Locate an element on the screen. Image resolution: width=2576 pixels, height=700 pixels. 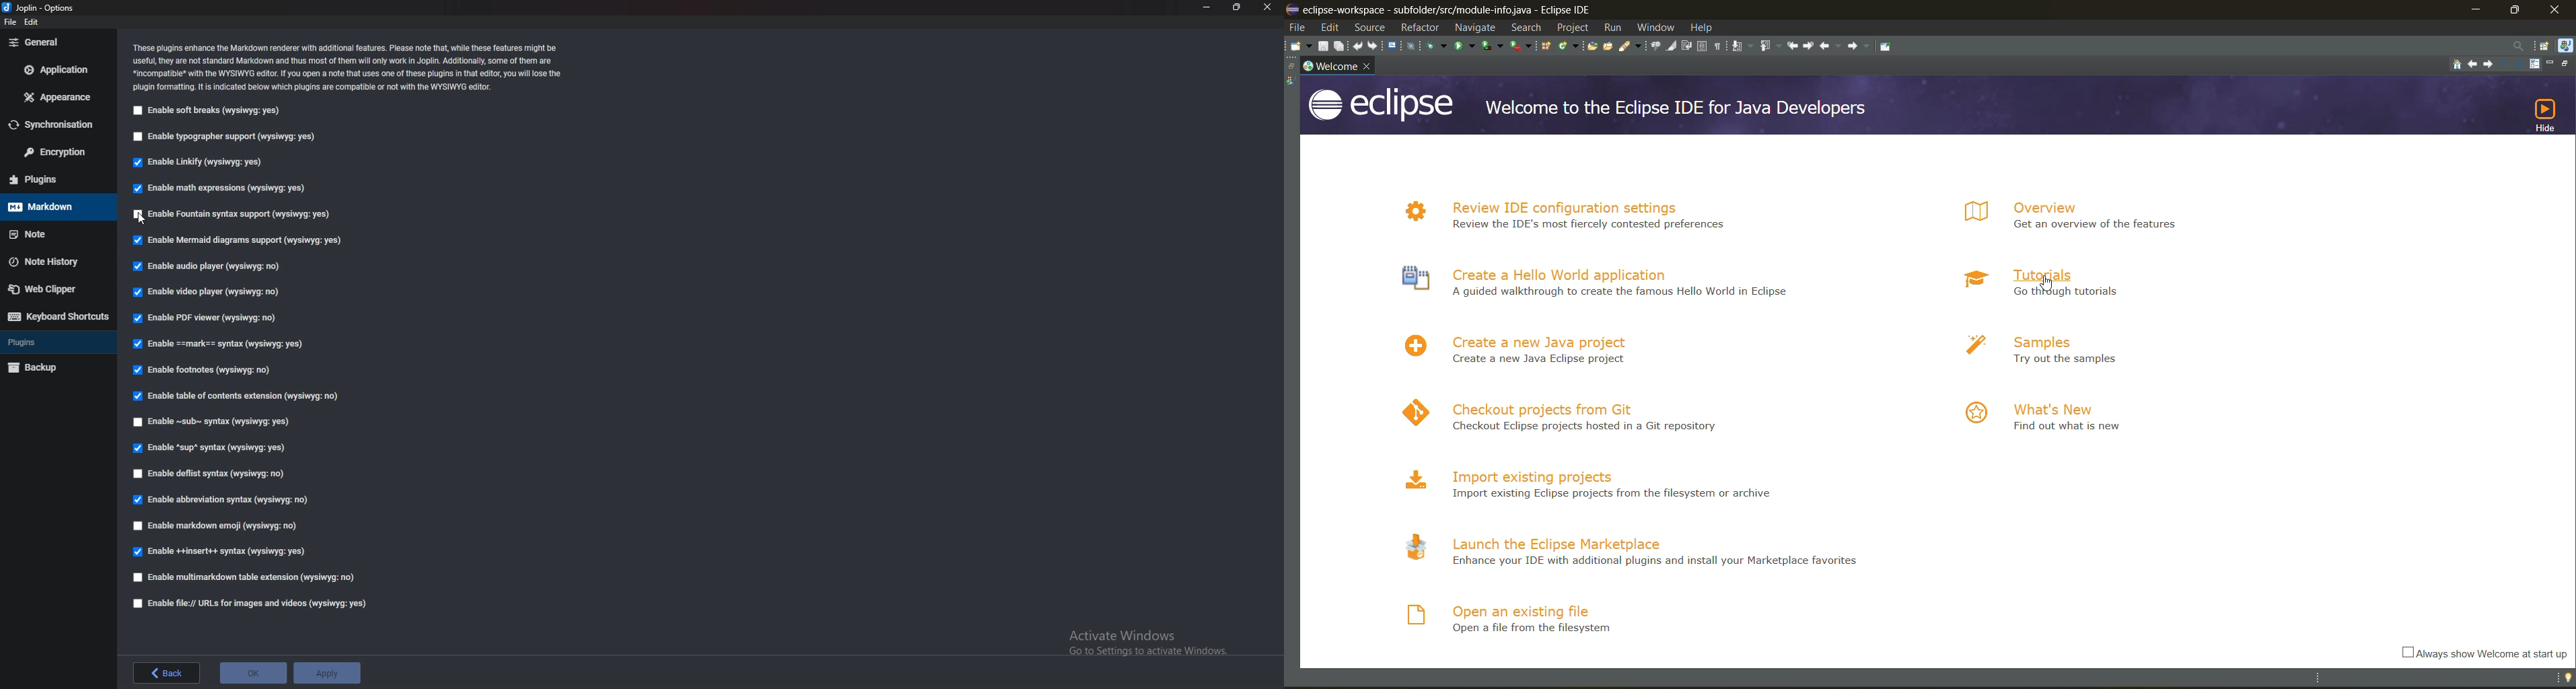
 always show welcome at startup is located at coordinates (2487, 653).